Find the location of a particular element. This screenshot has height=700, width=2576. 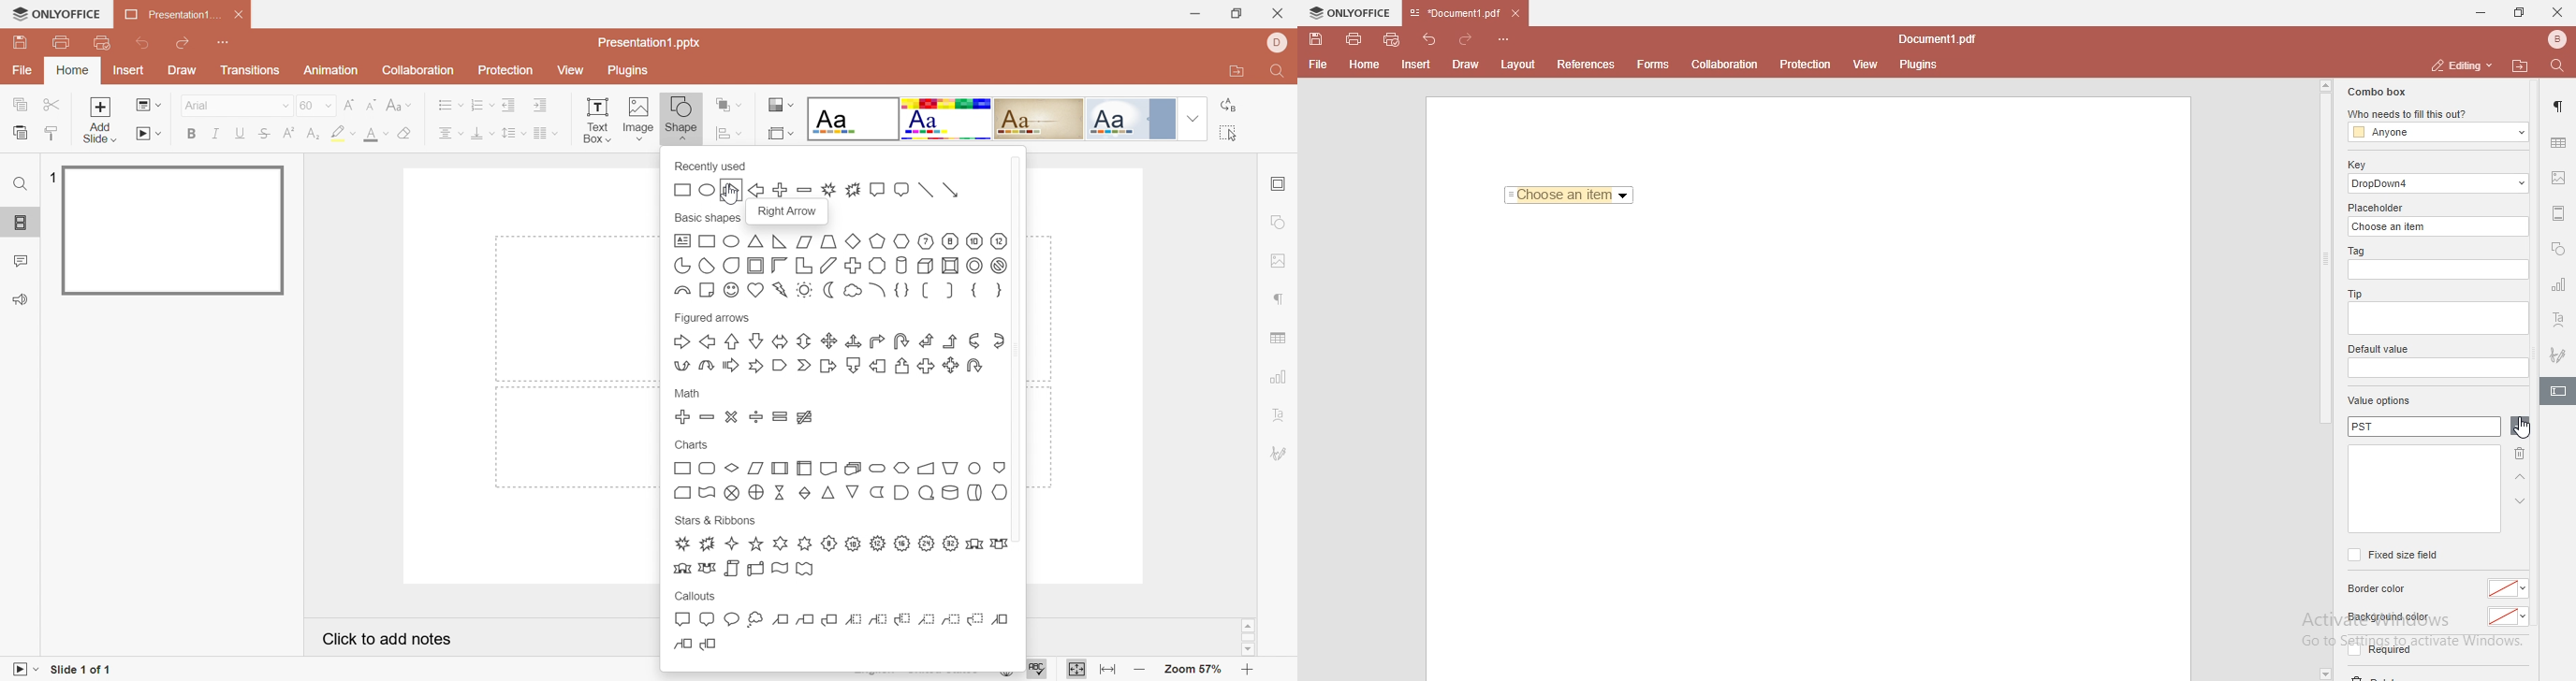

Line spacing is located at coordinates (514, 133).